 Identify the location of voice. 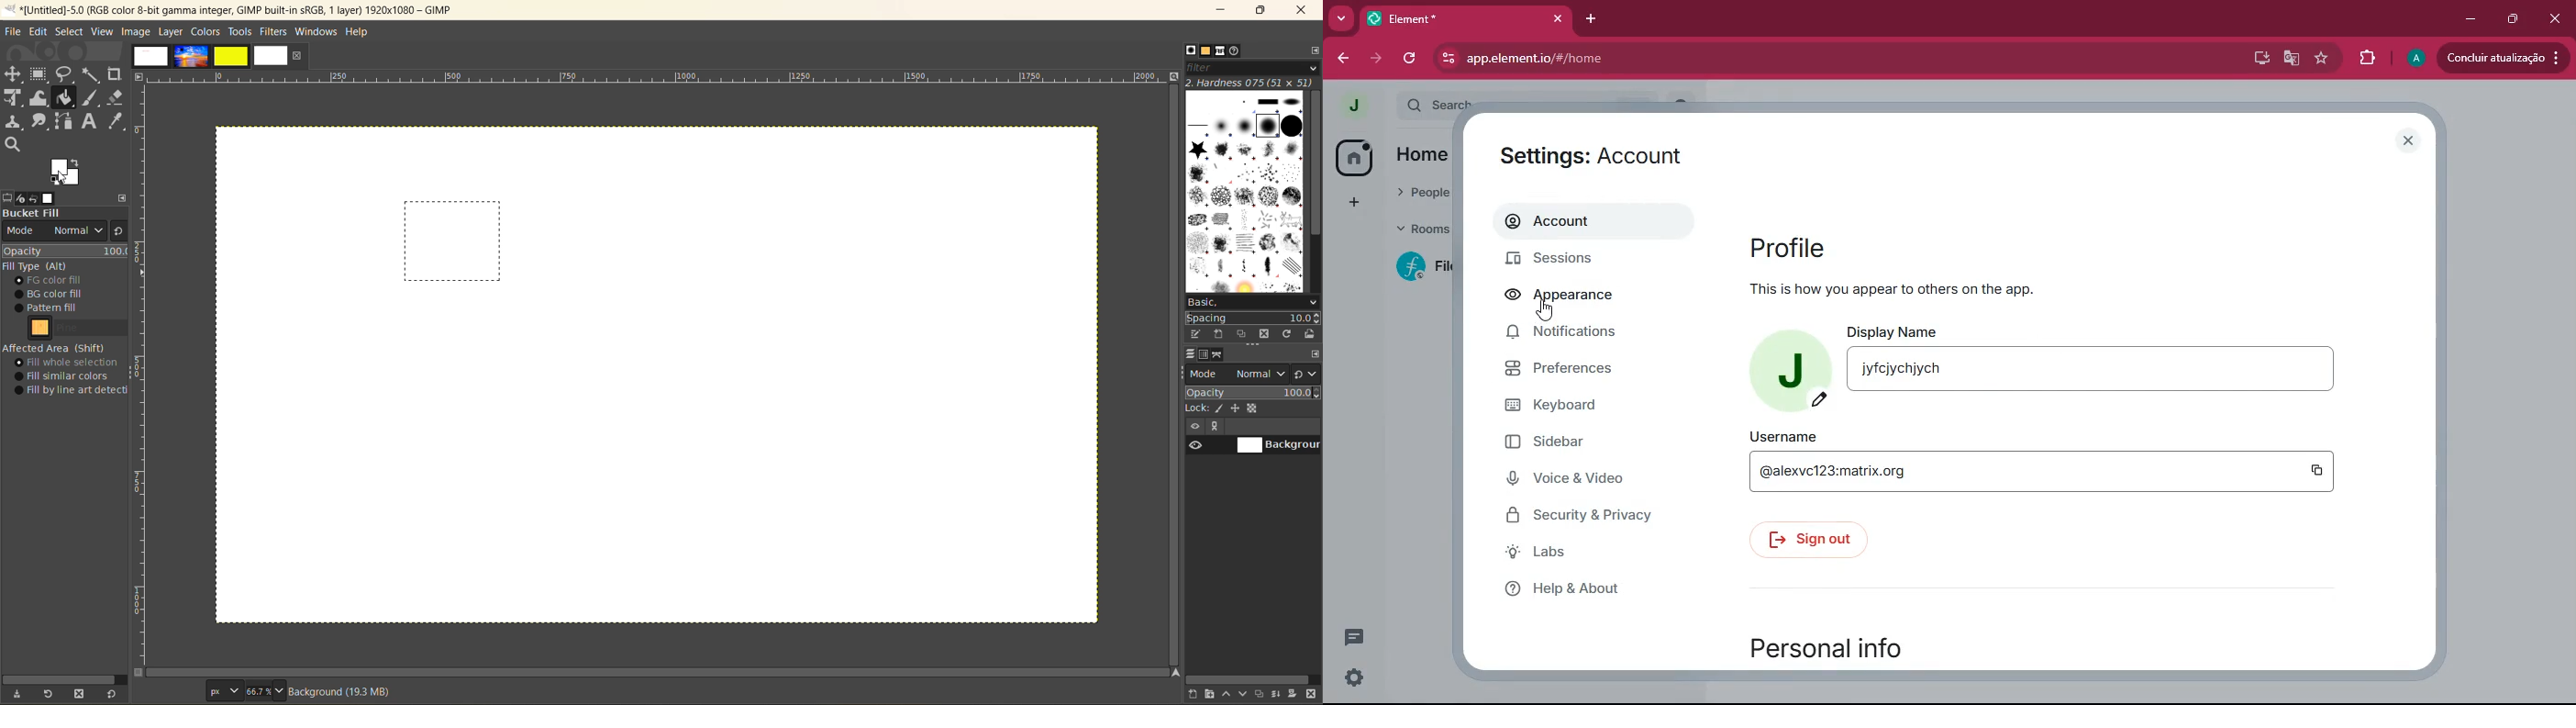
(1588, 479).